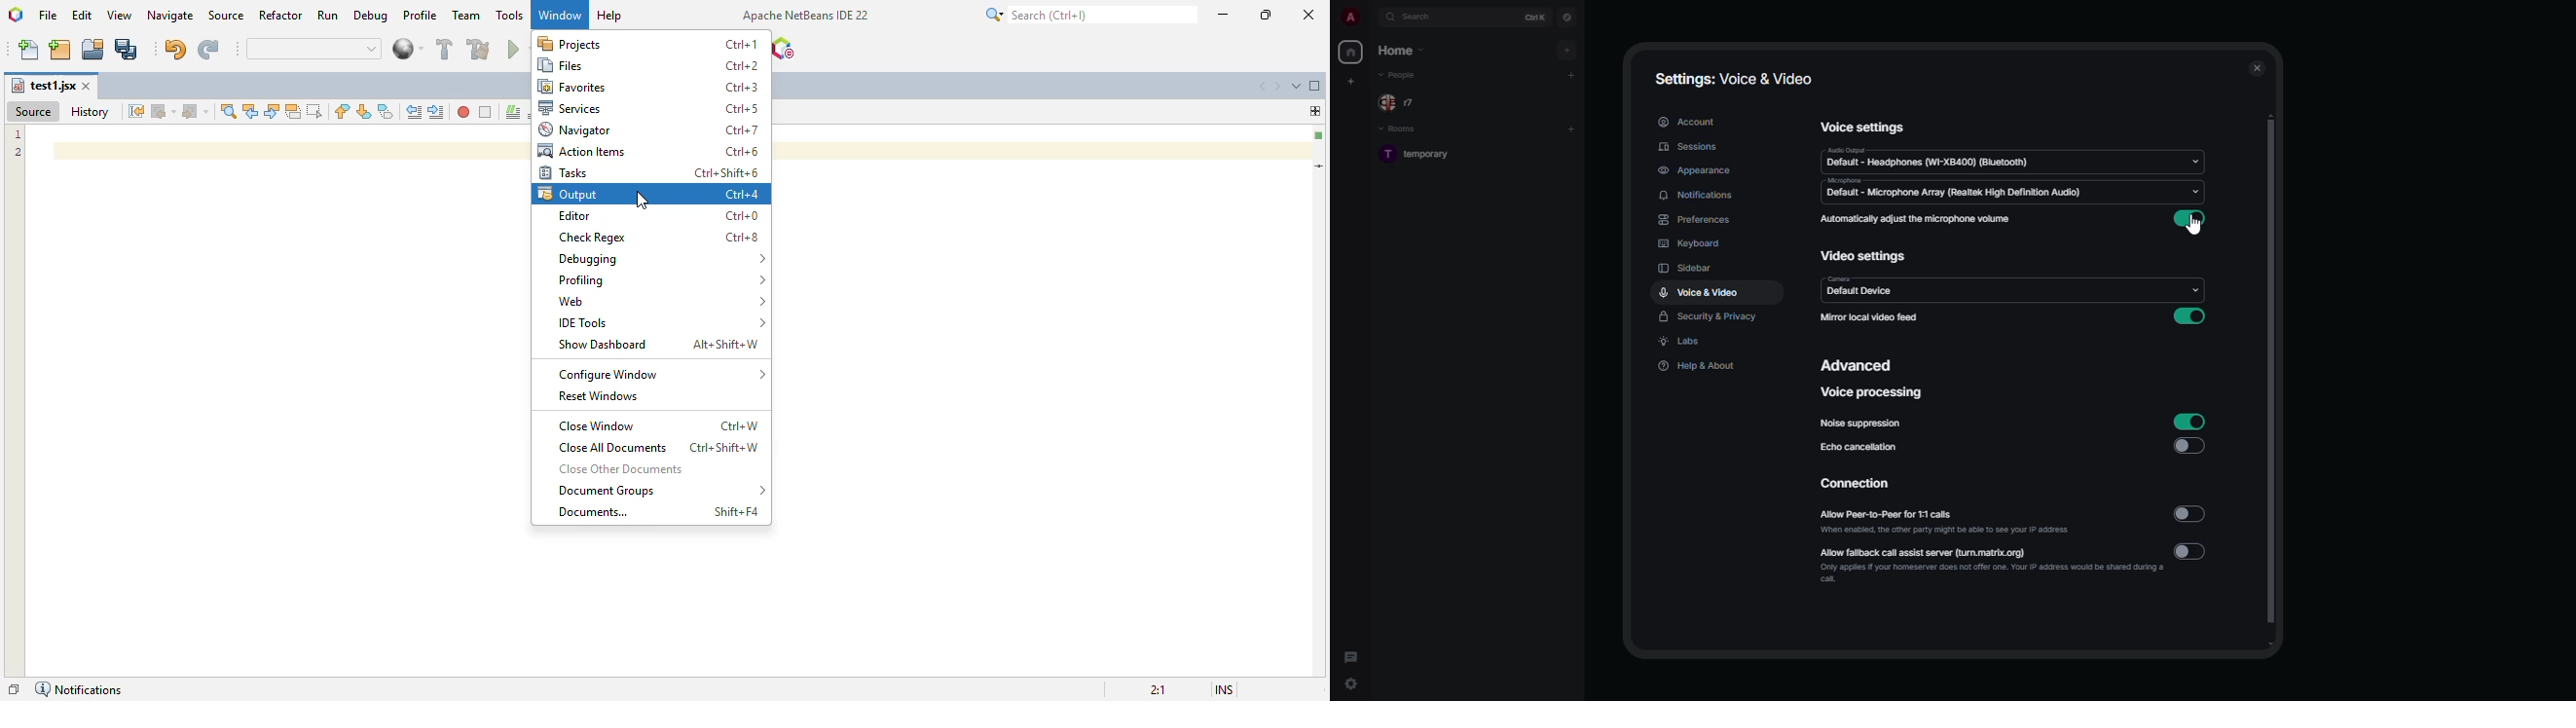 The image size is (2576, 728). I want to click on threads, so click(1353, 652).